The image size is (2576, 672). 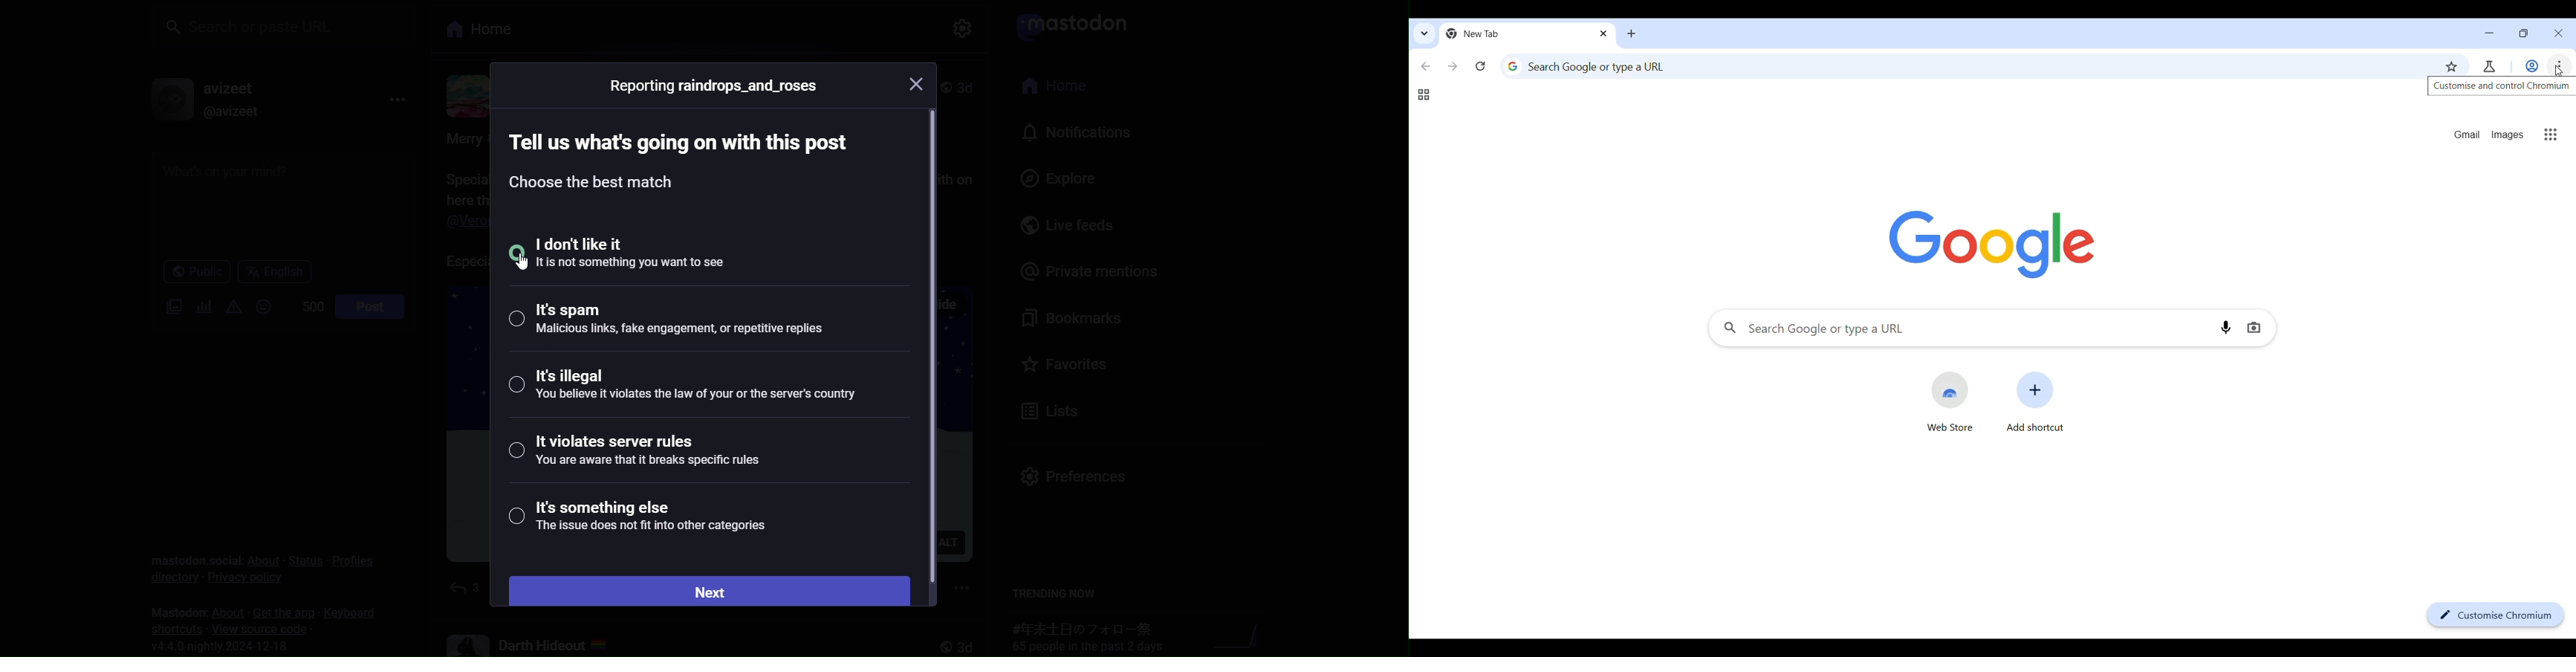 I want to click on Search by voice, so click(x=2230, y=327).